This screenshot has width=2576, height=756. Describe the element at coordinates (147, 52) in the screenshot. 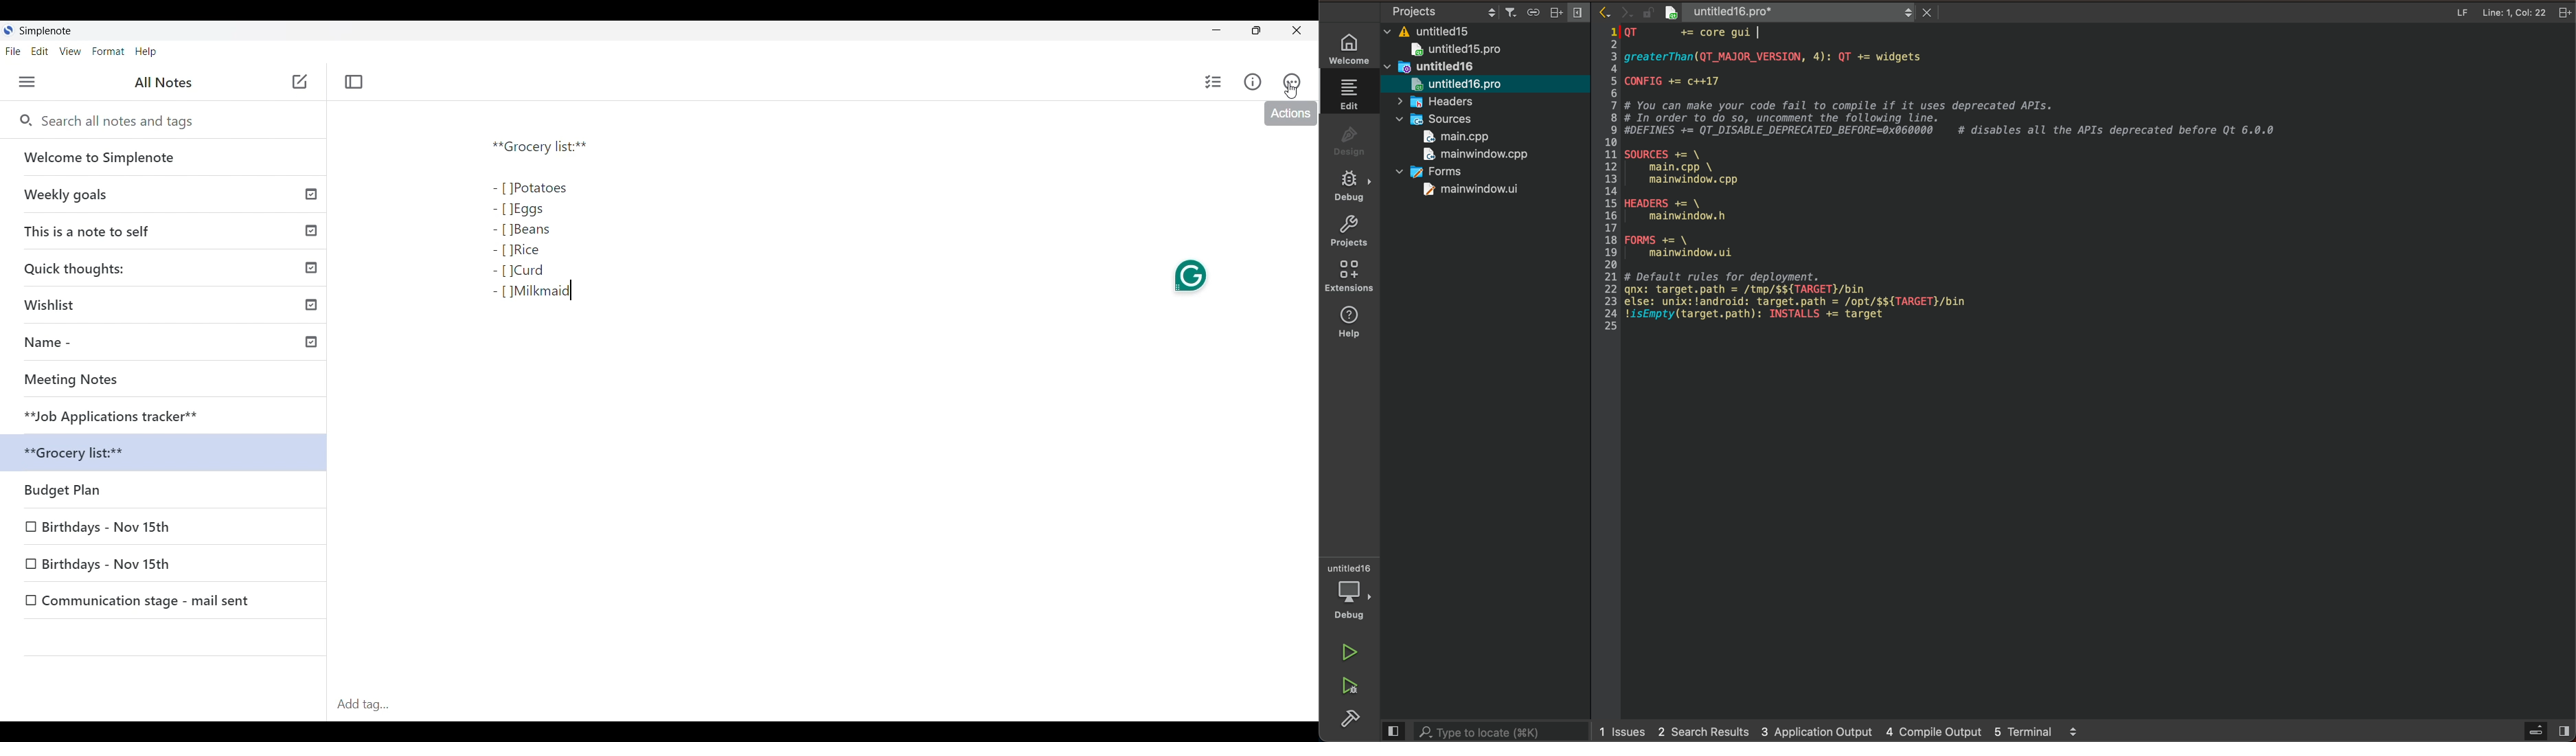

I see `Help` at that location.